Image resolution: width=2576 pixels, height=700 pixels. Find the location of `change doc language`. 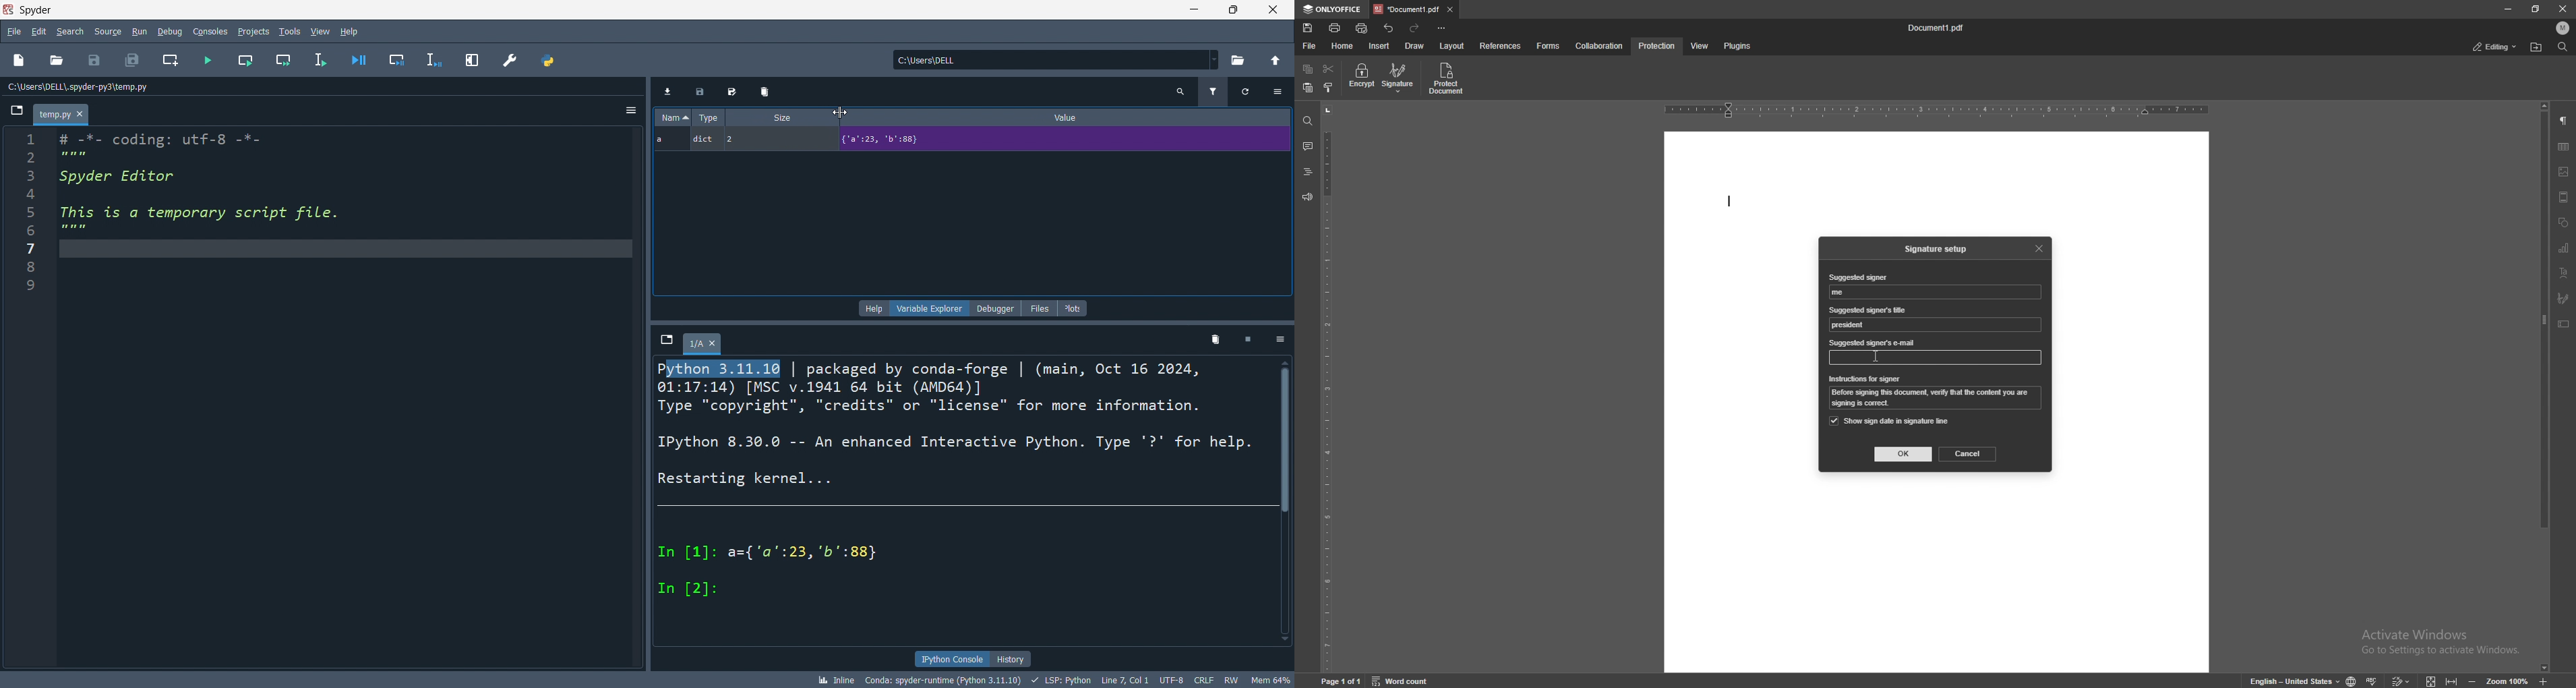

change doc language is located at coordinates (2347, 681).